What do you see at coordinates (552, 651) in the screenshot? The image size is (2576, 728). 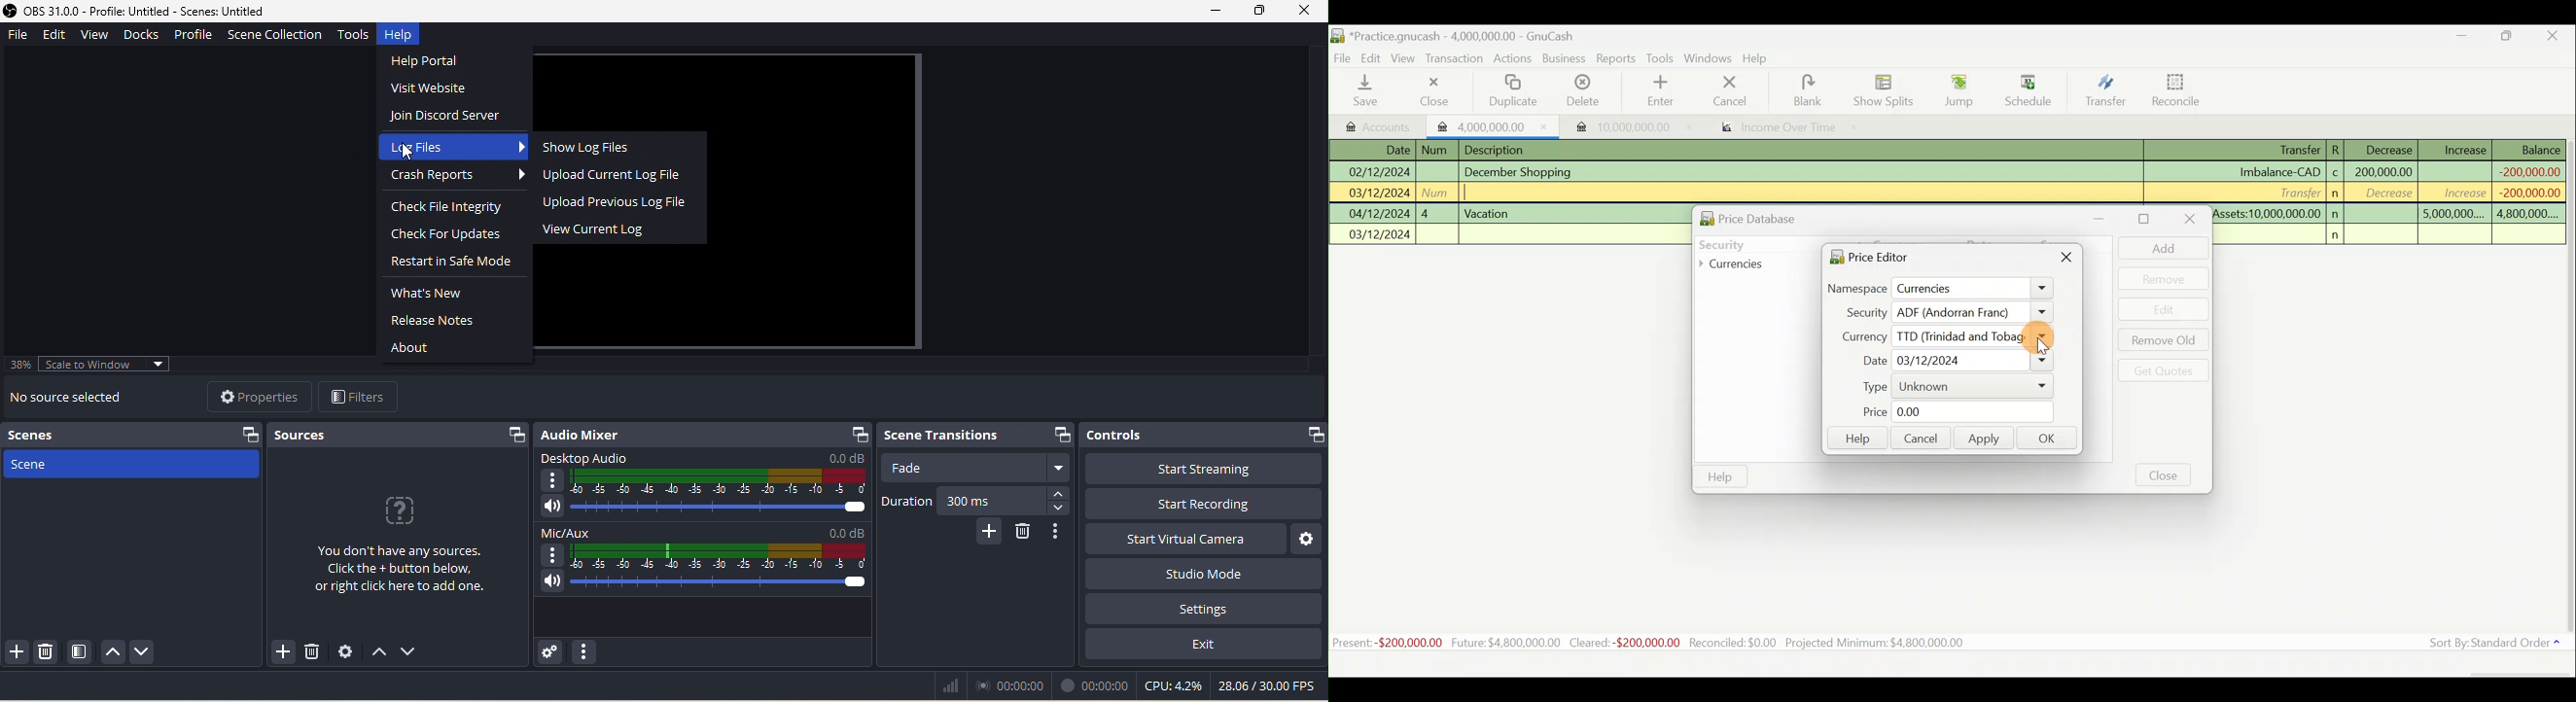 I see `advanced audio properties` at bounding box center [552, 651].